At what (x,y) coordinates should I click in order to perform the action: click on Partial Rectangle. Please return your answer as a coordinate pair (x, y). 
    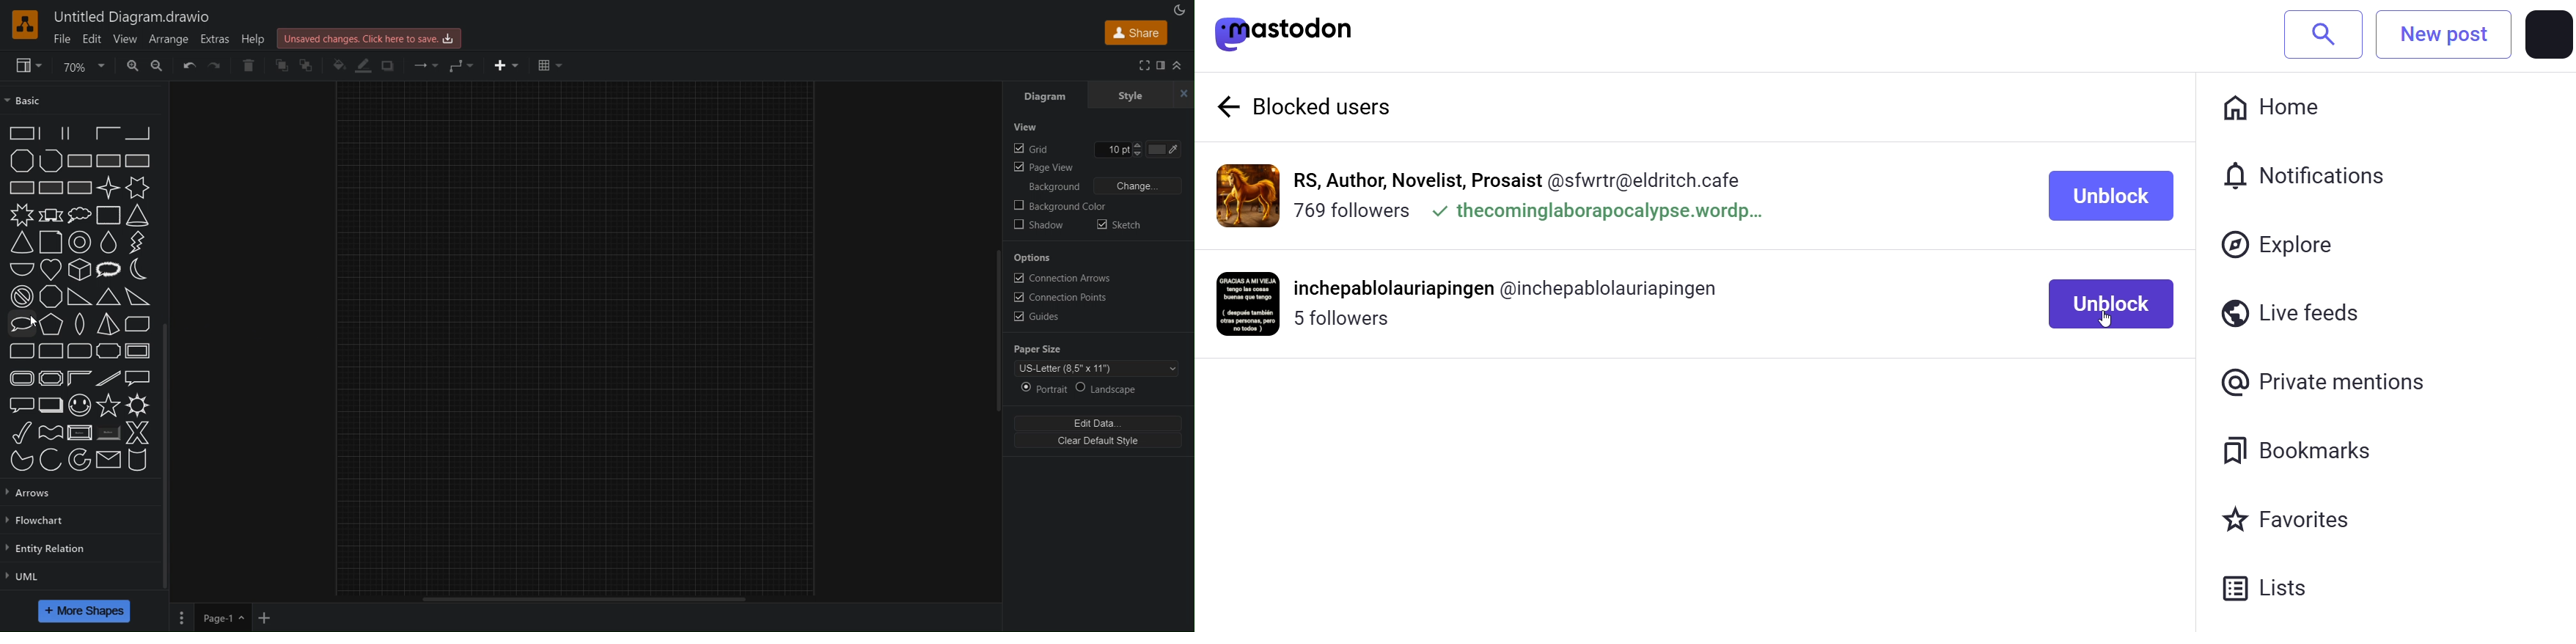
    Looking at the image, I should click on (139, 134).